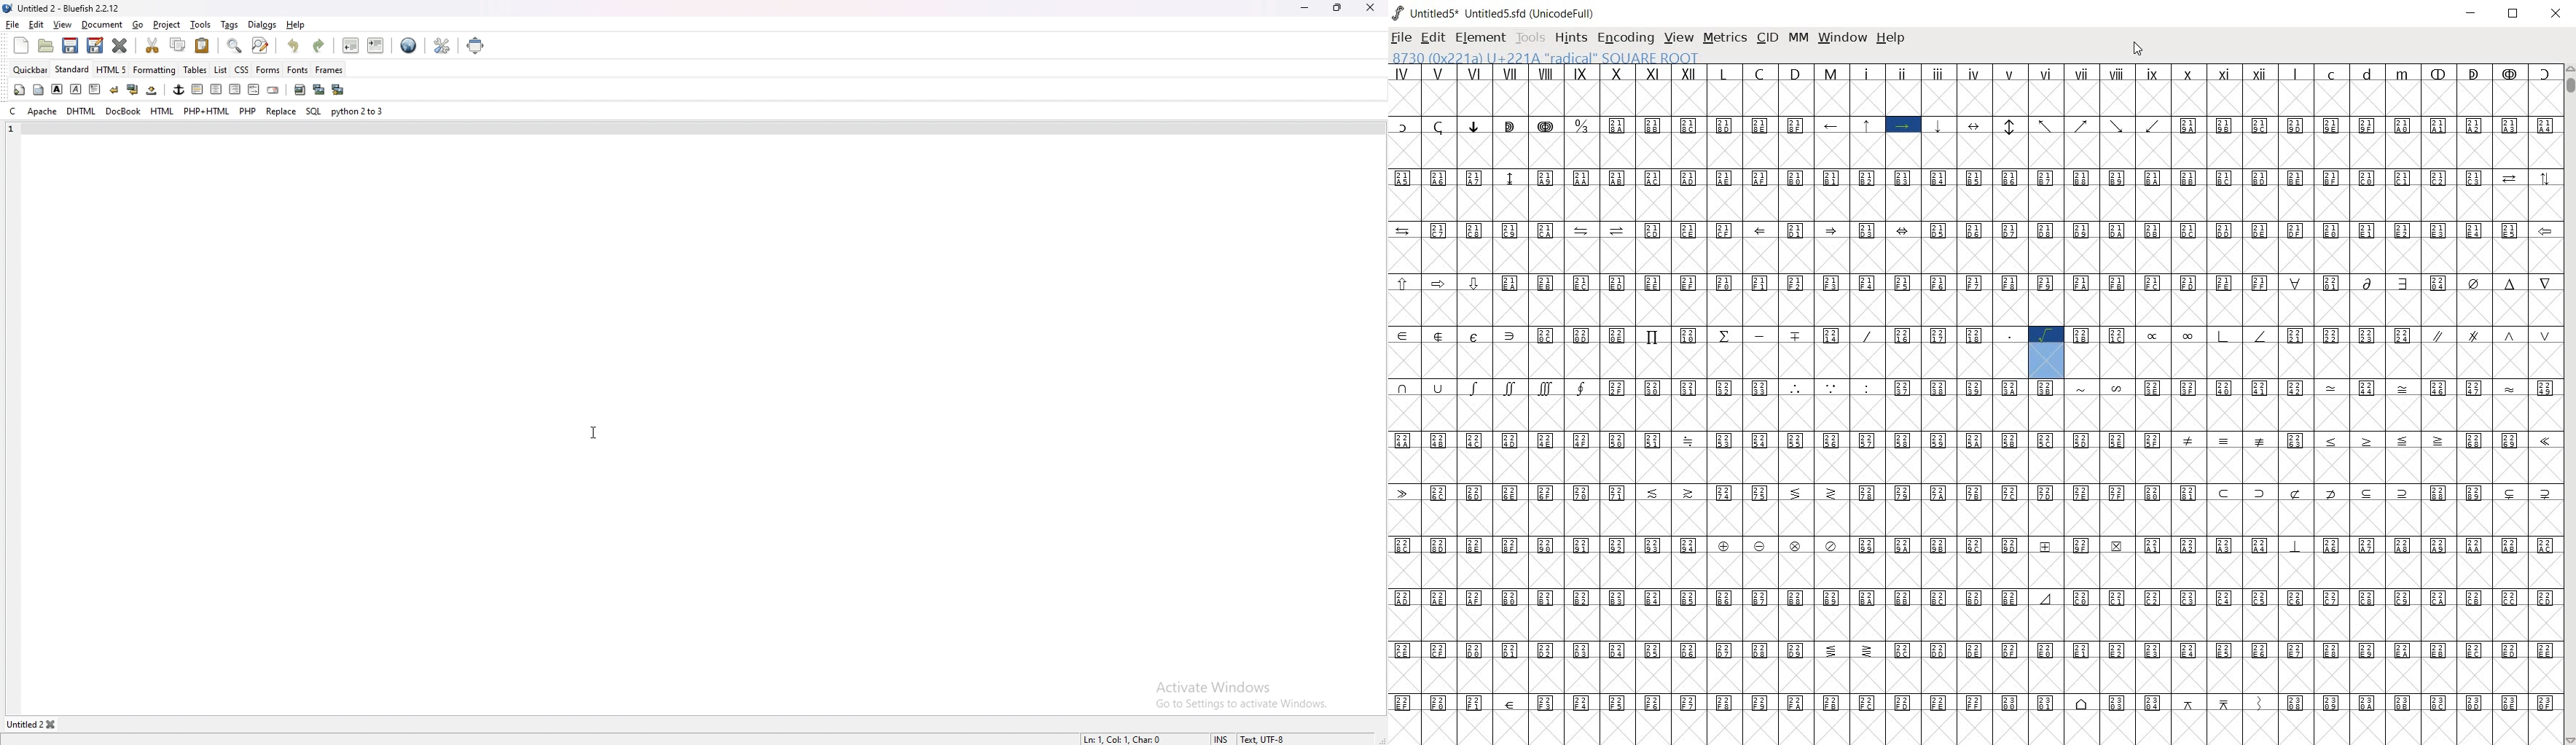 This screenshot has width=2576, height=756. Describe the element at coordinates (162, 112) in the screenshot. I see `html` at that location.